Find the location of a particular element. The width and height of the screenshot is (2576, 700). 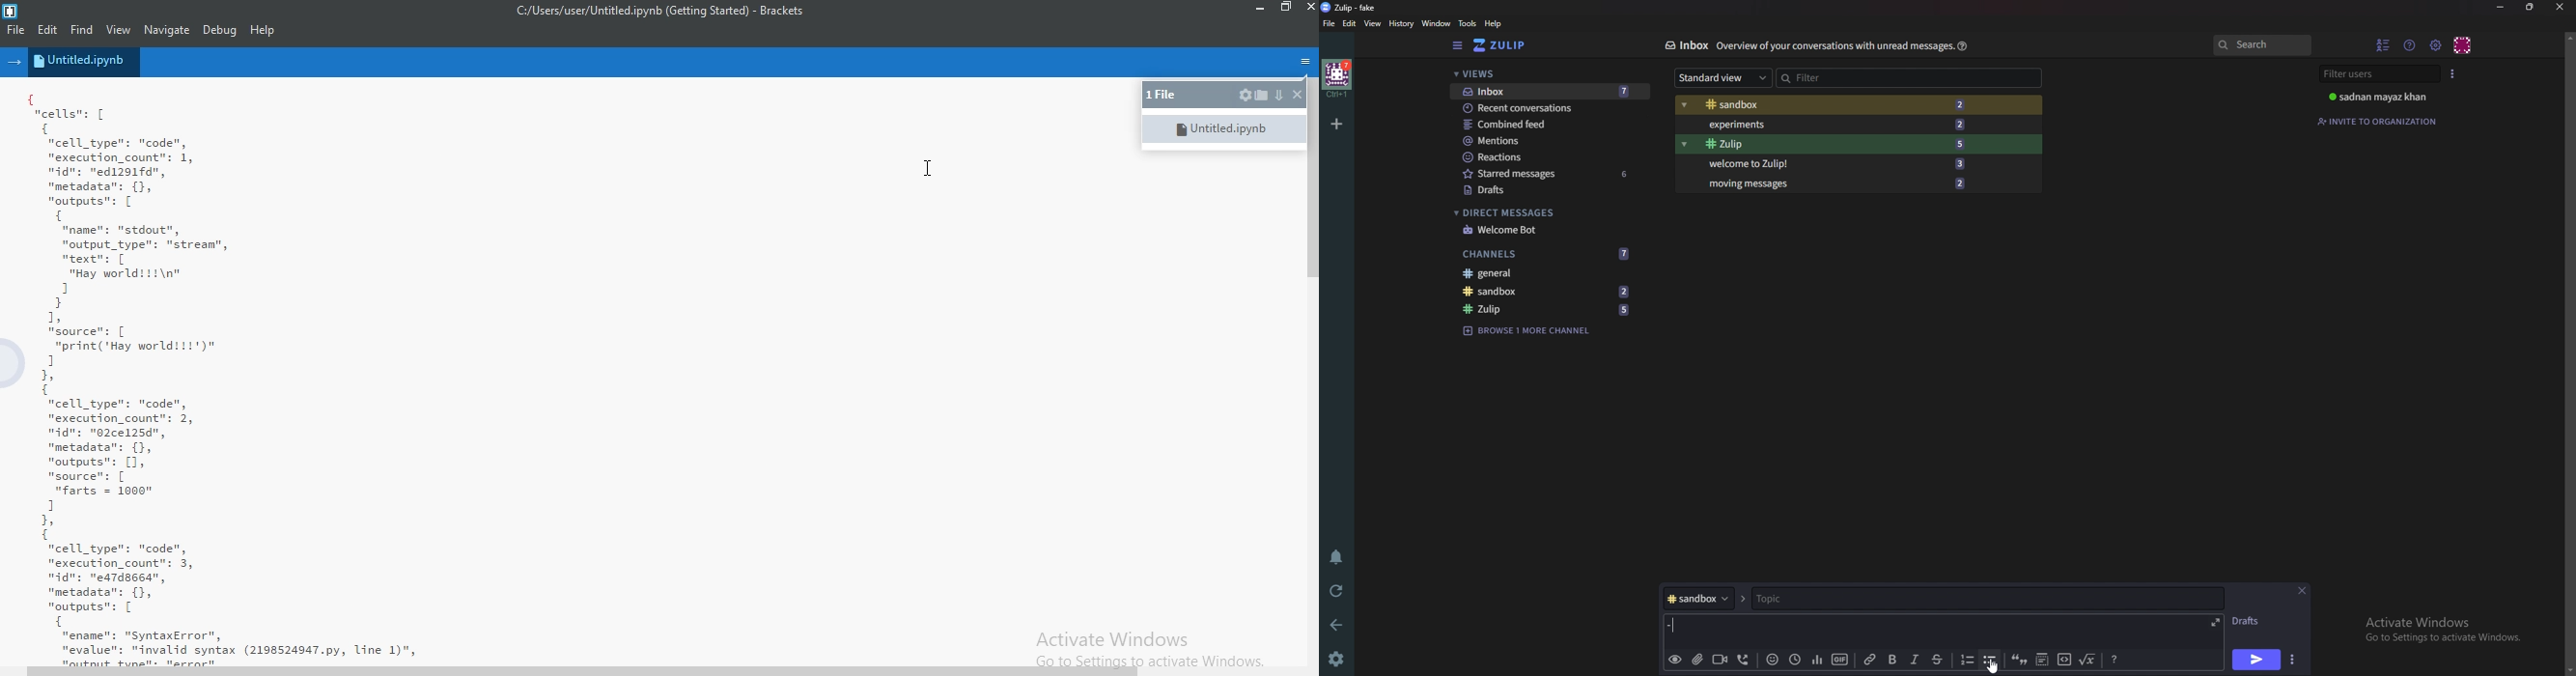

Home view is located at coordinates (1509, 45).